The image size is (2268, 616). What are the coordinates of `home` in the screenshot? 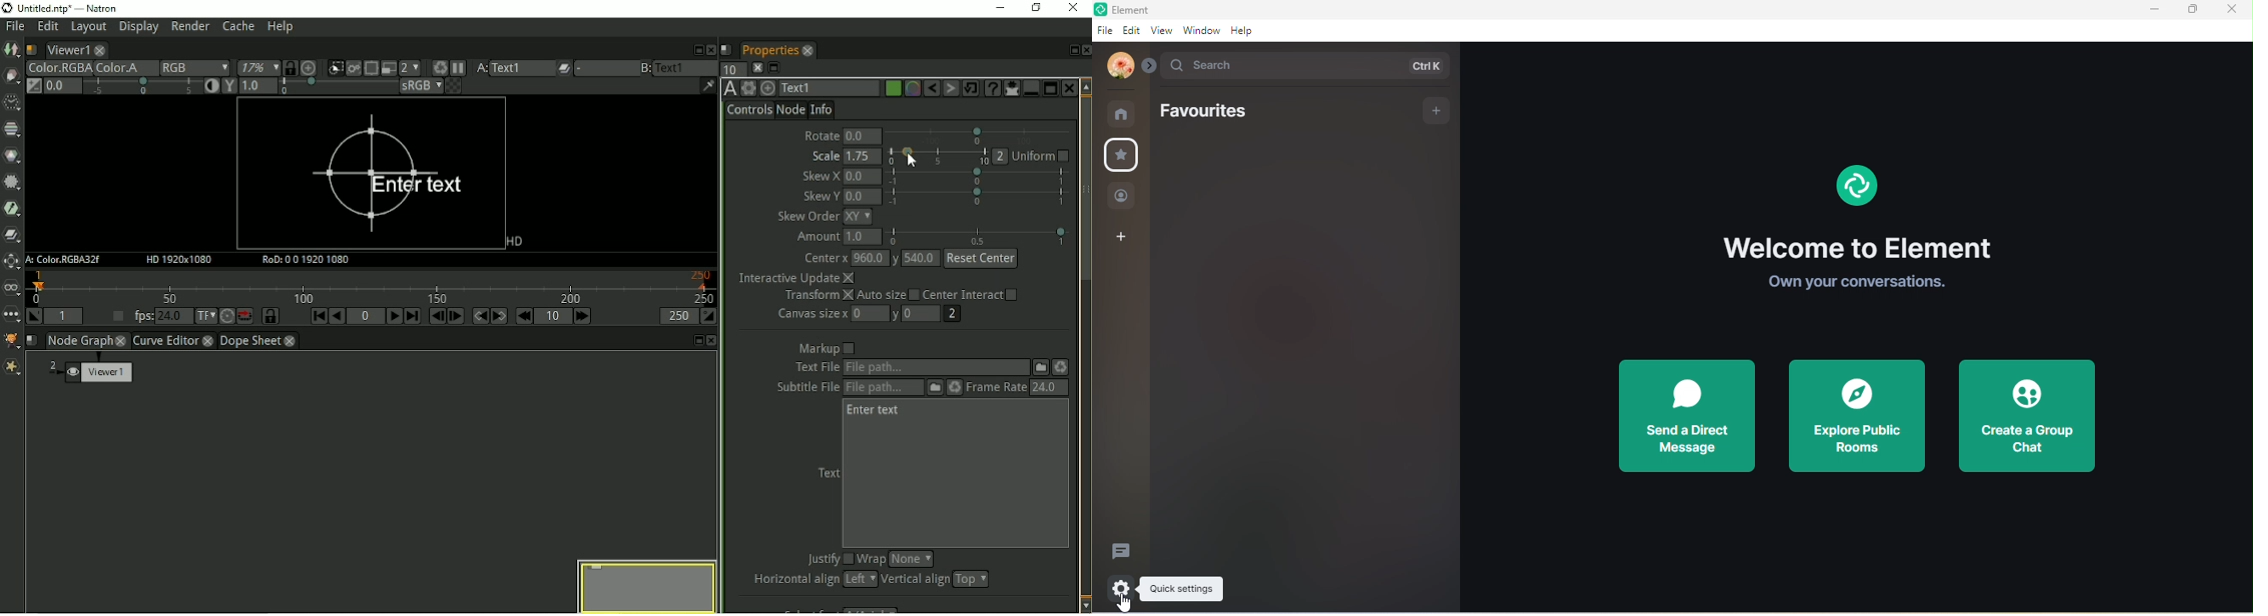 It's located at (1123, 113).